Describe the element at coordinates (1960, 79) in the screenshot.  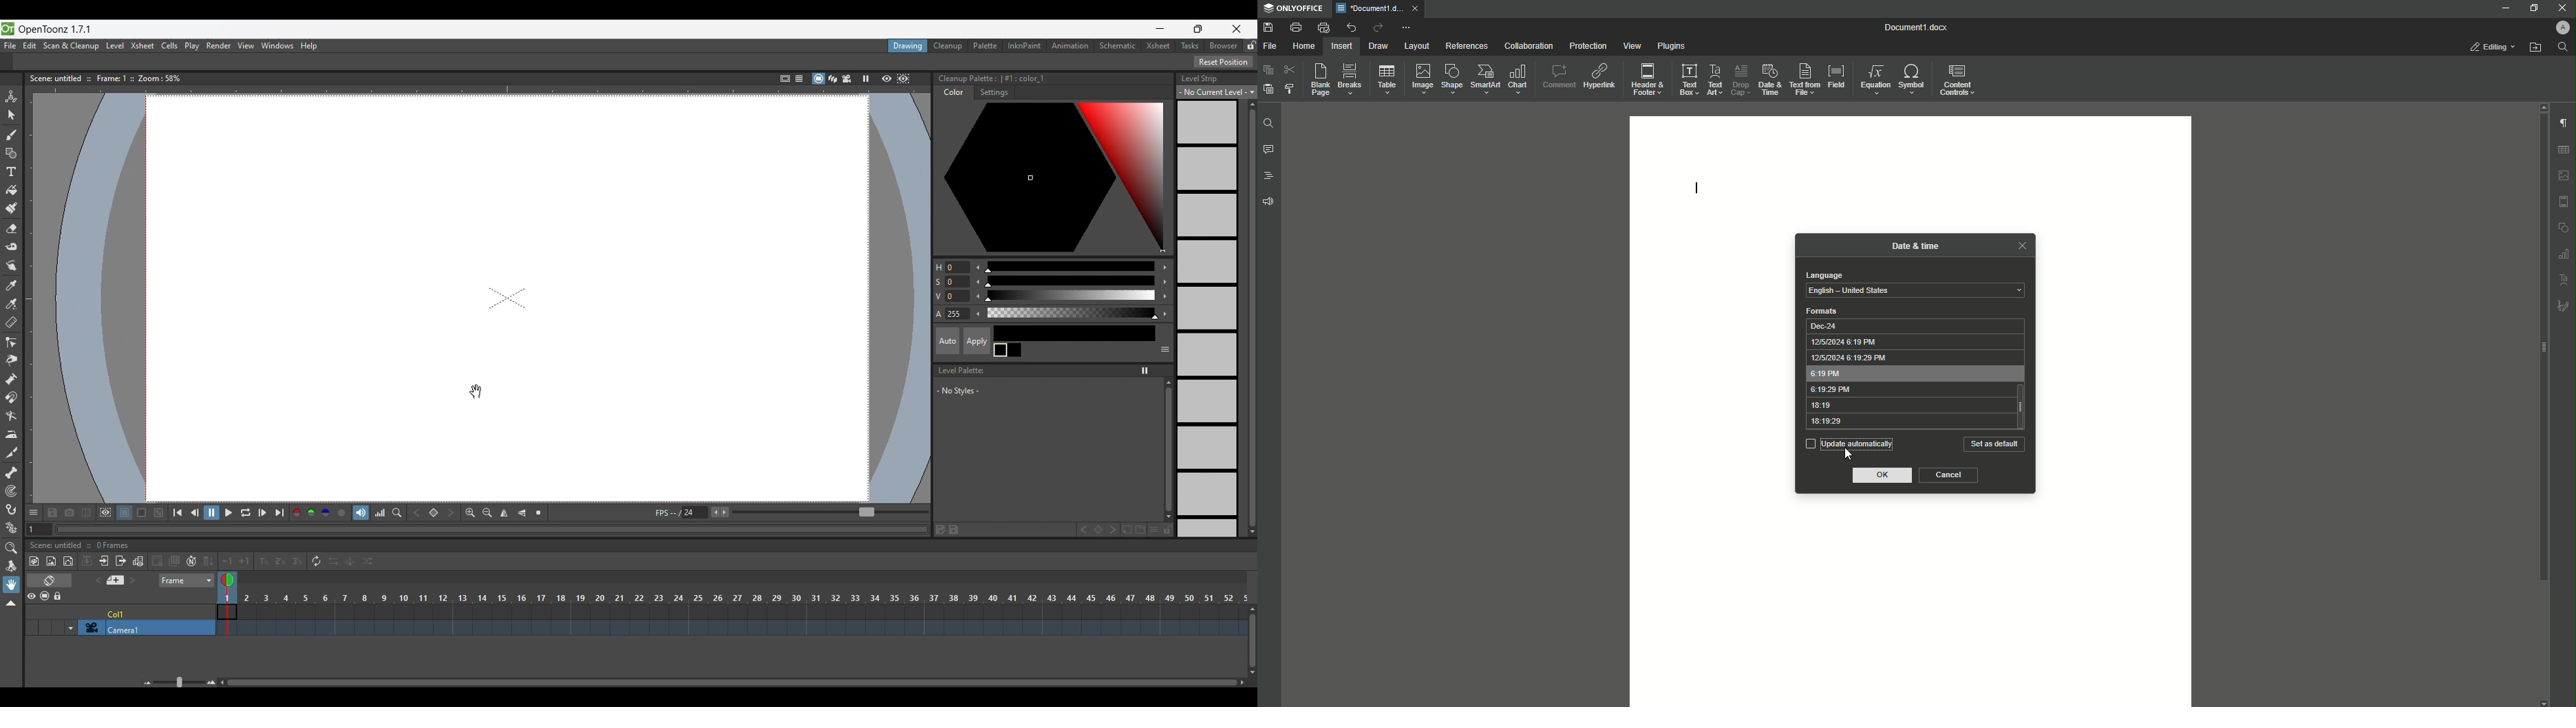
I see `Controls` at that location.